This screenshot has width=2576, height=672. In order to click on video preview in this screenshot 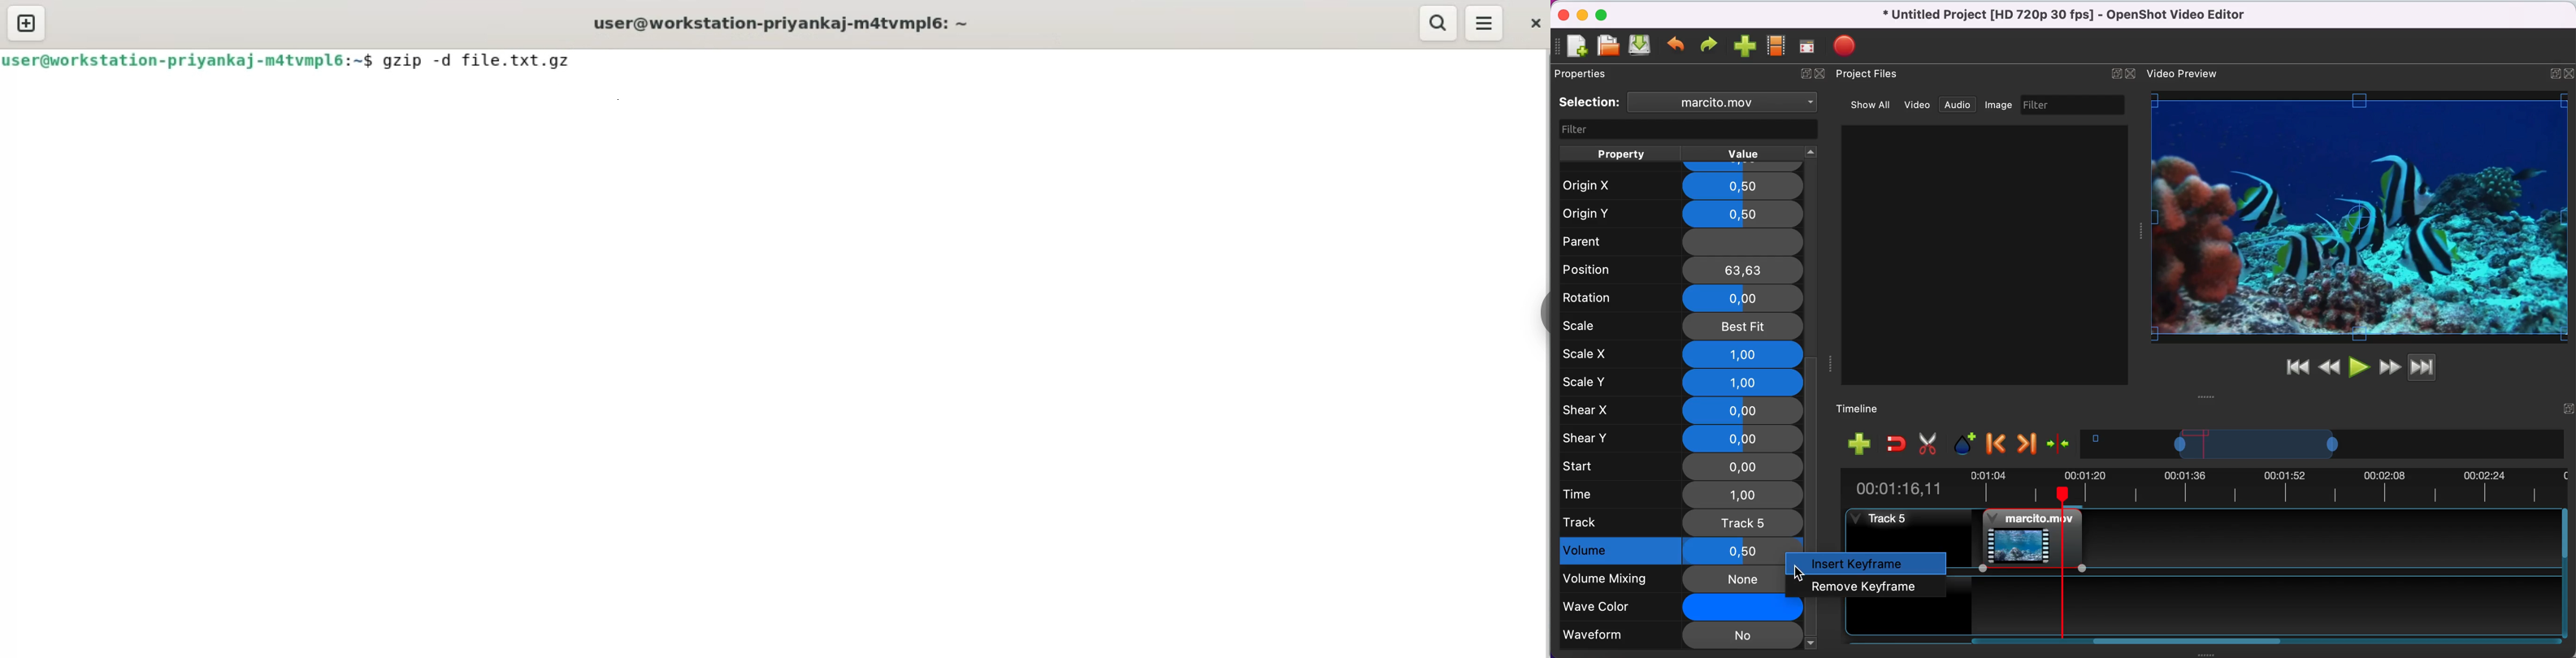, I will do `click(2360, 218)`.